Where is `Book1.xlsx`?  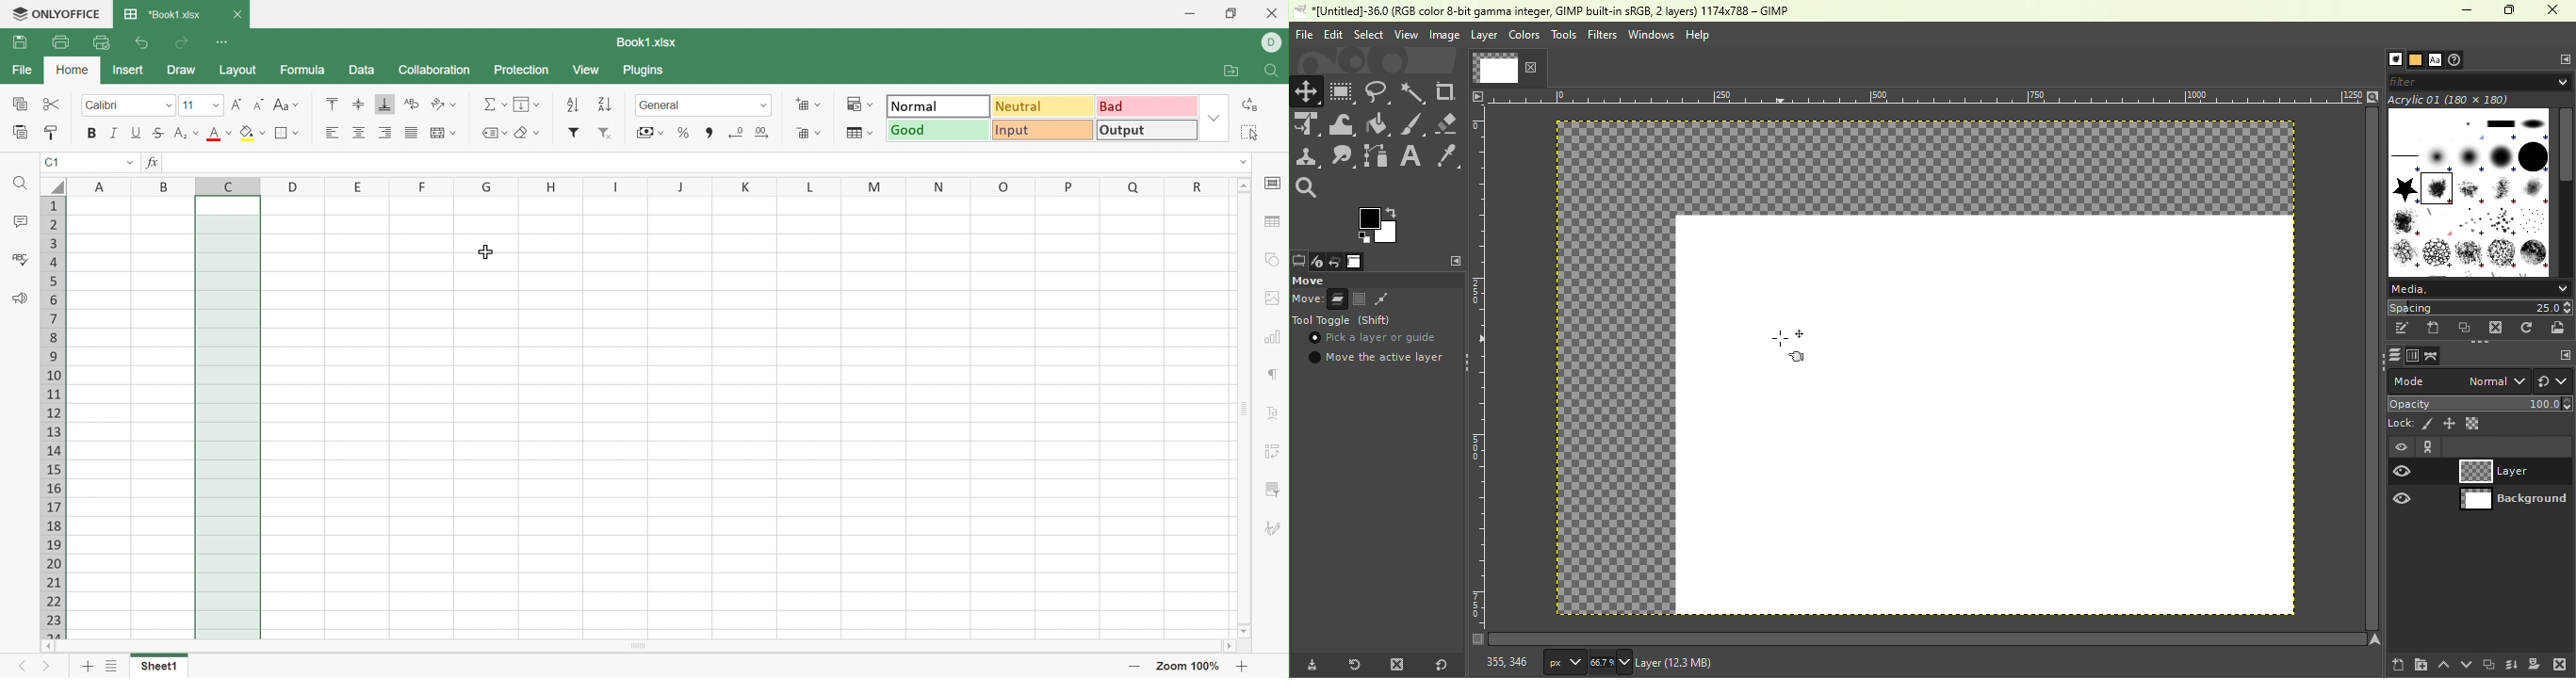 Book1.xlsx is located at coordinates (653, 40).